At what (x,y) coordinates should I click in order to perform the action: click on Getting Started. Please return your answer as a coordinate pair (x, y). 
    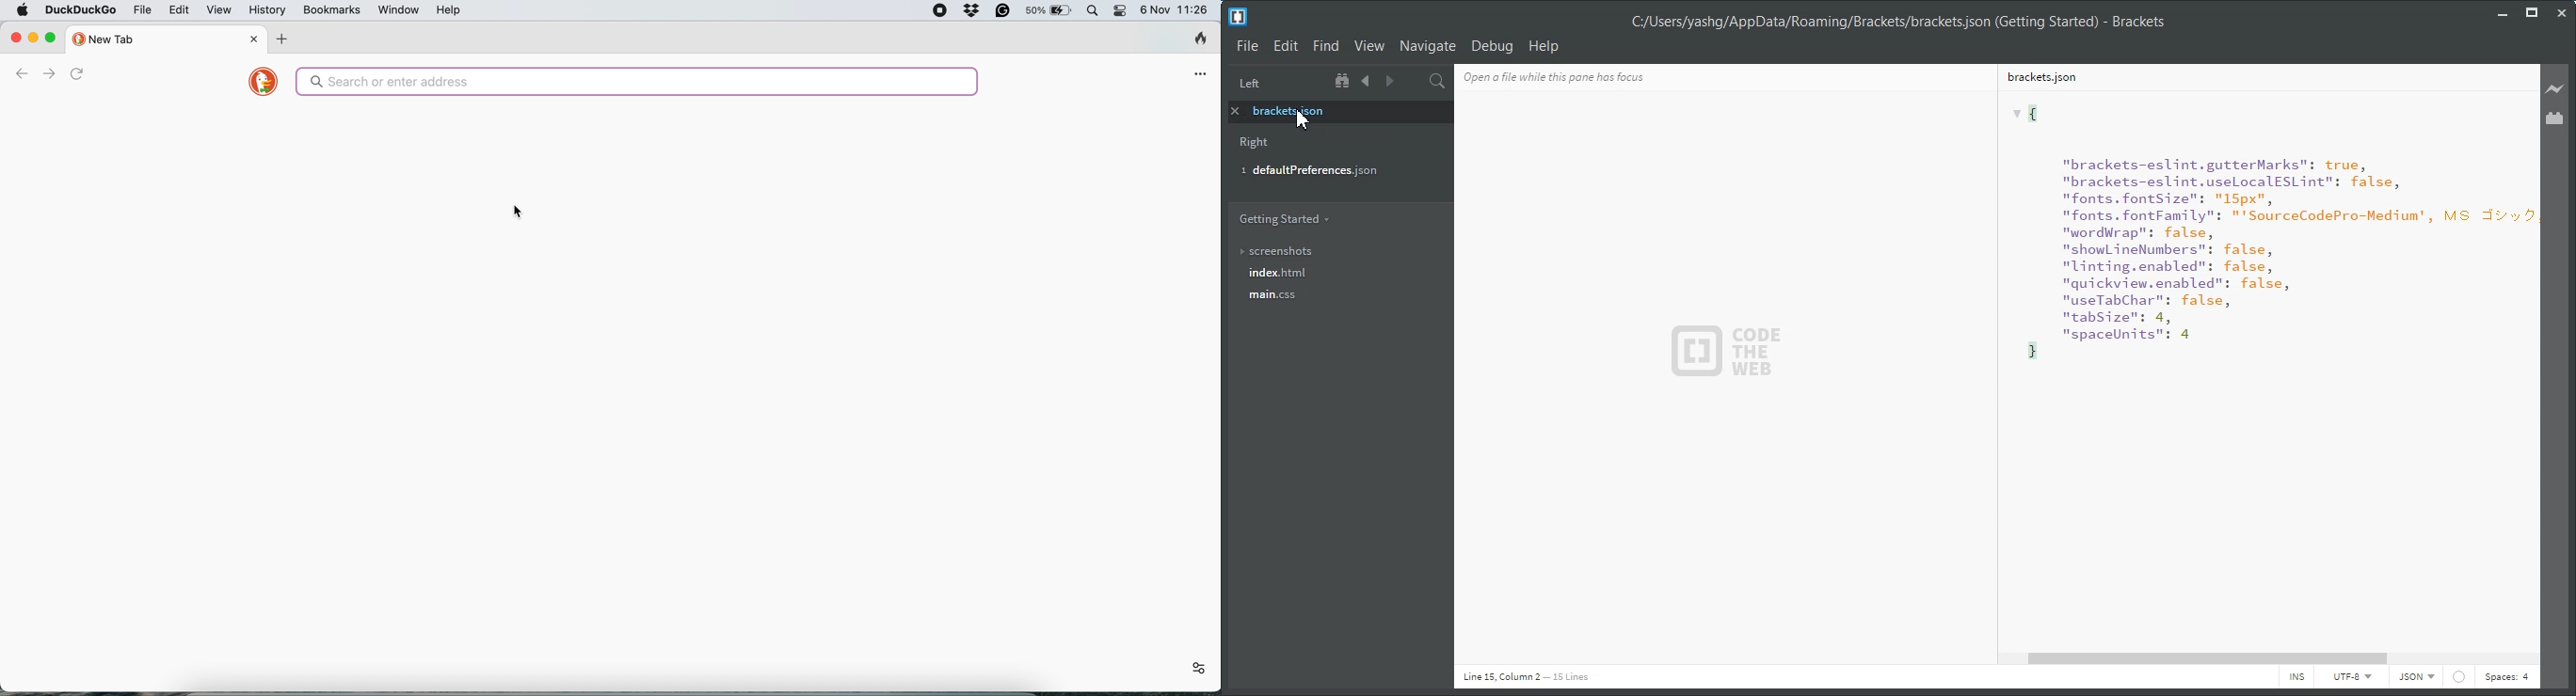
    Looking at the image, I should click on (1284, 218).